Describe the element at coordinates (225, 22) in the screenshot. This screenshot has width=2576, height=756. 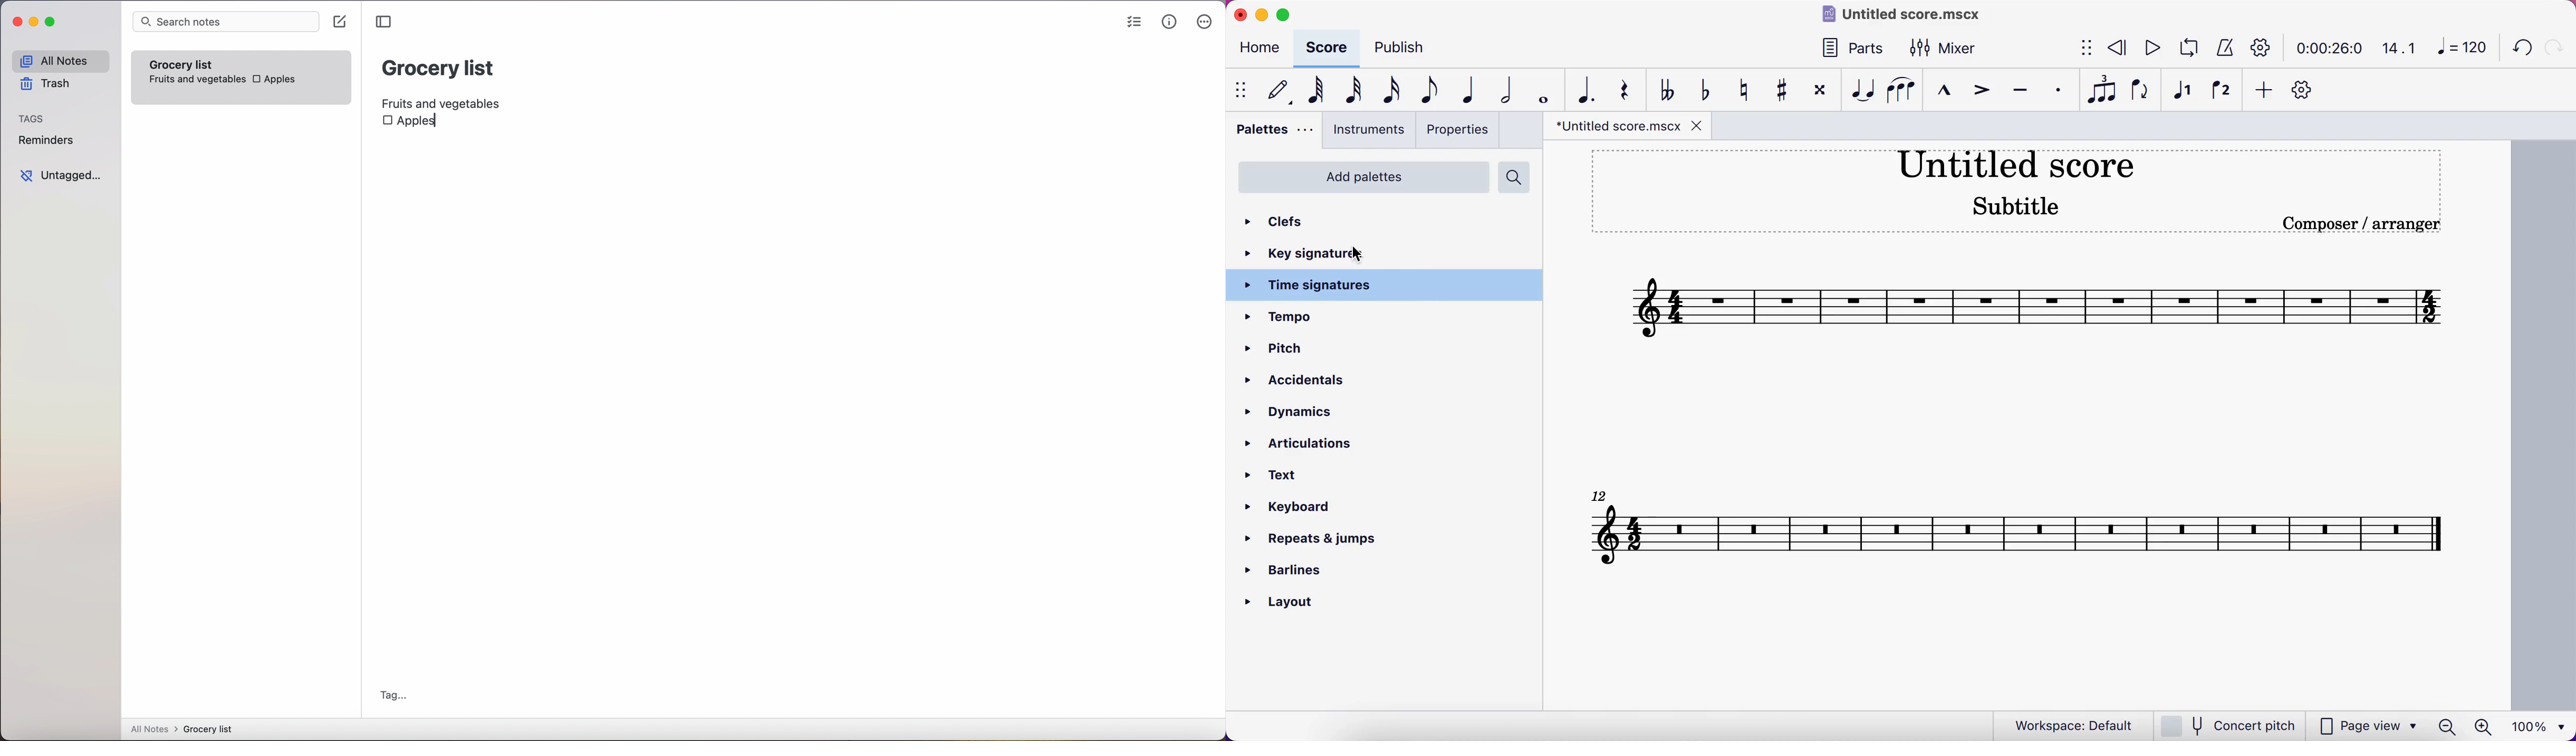
I see `search bar` at that location.